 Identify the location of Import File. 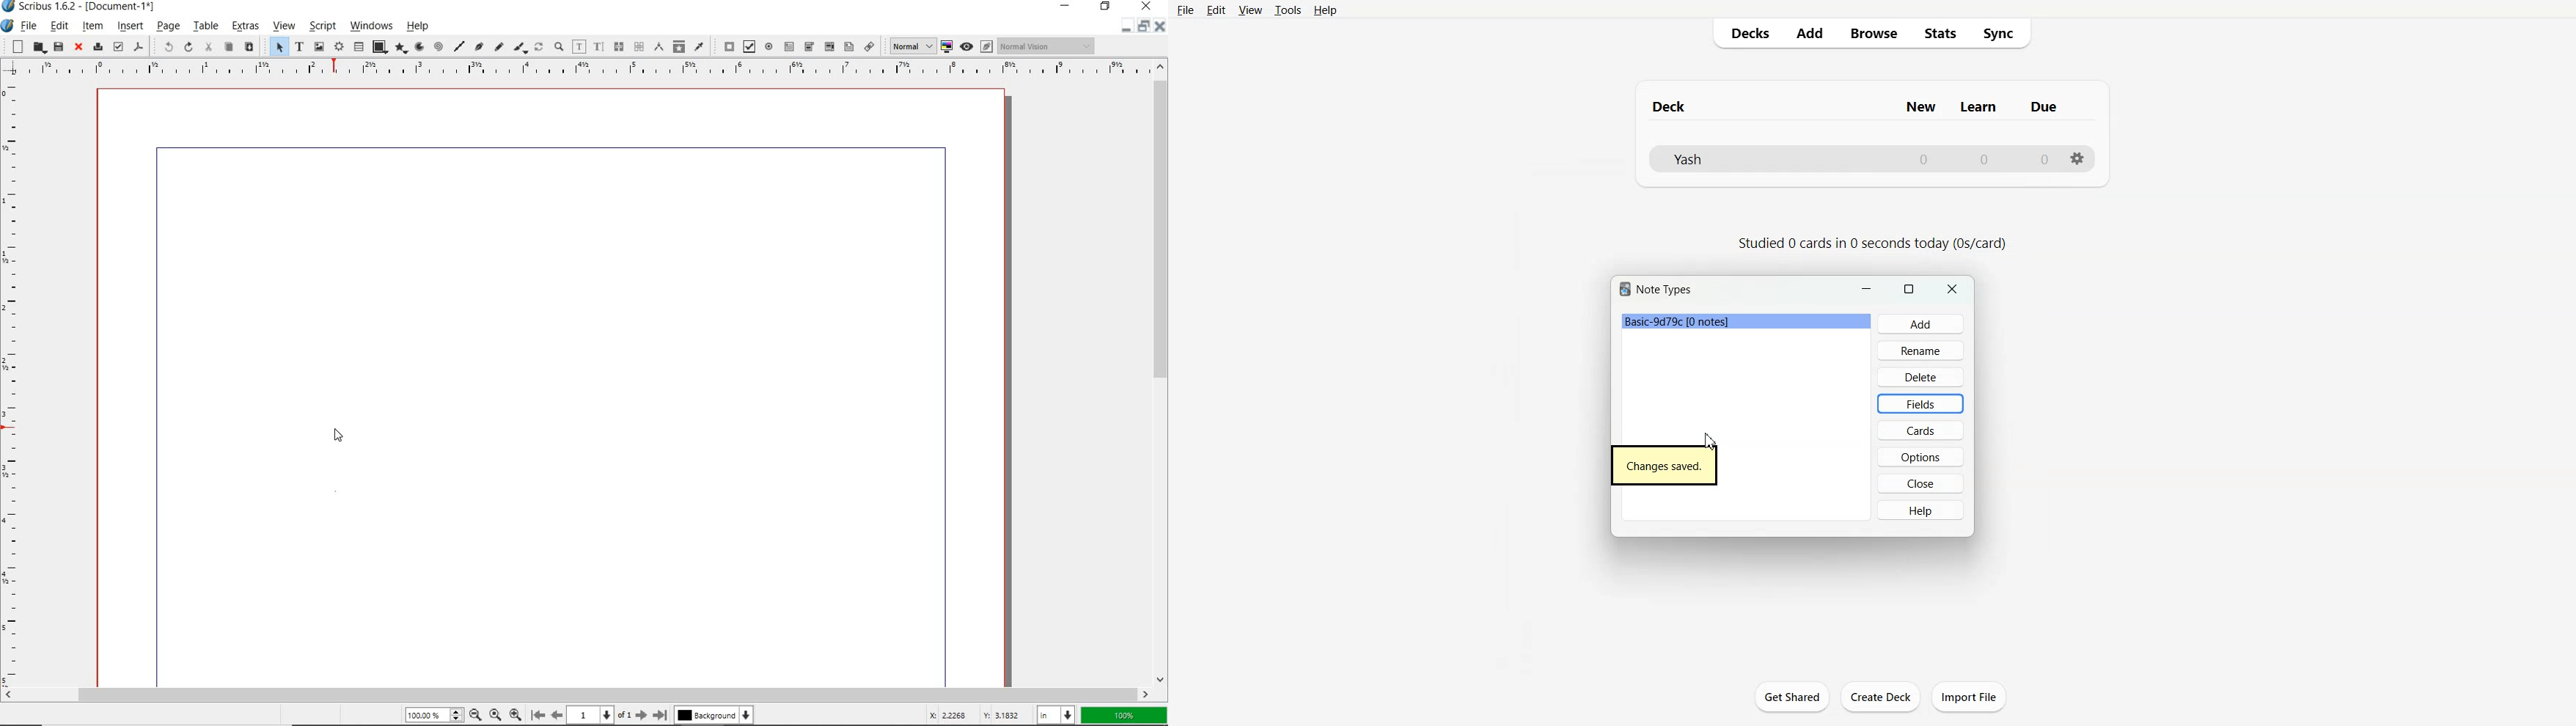
(1969, 697).